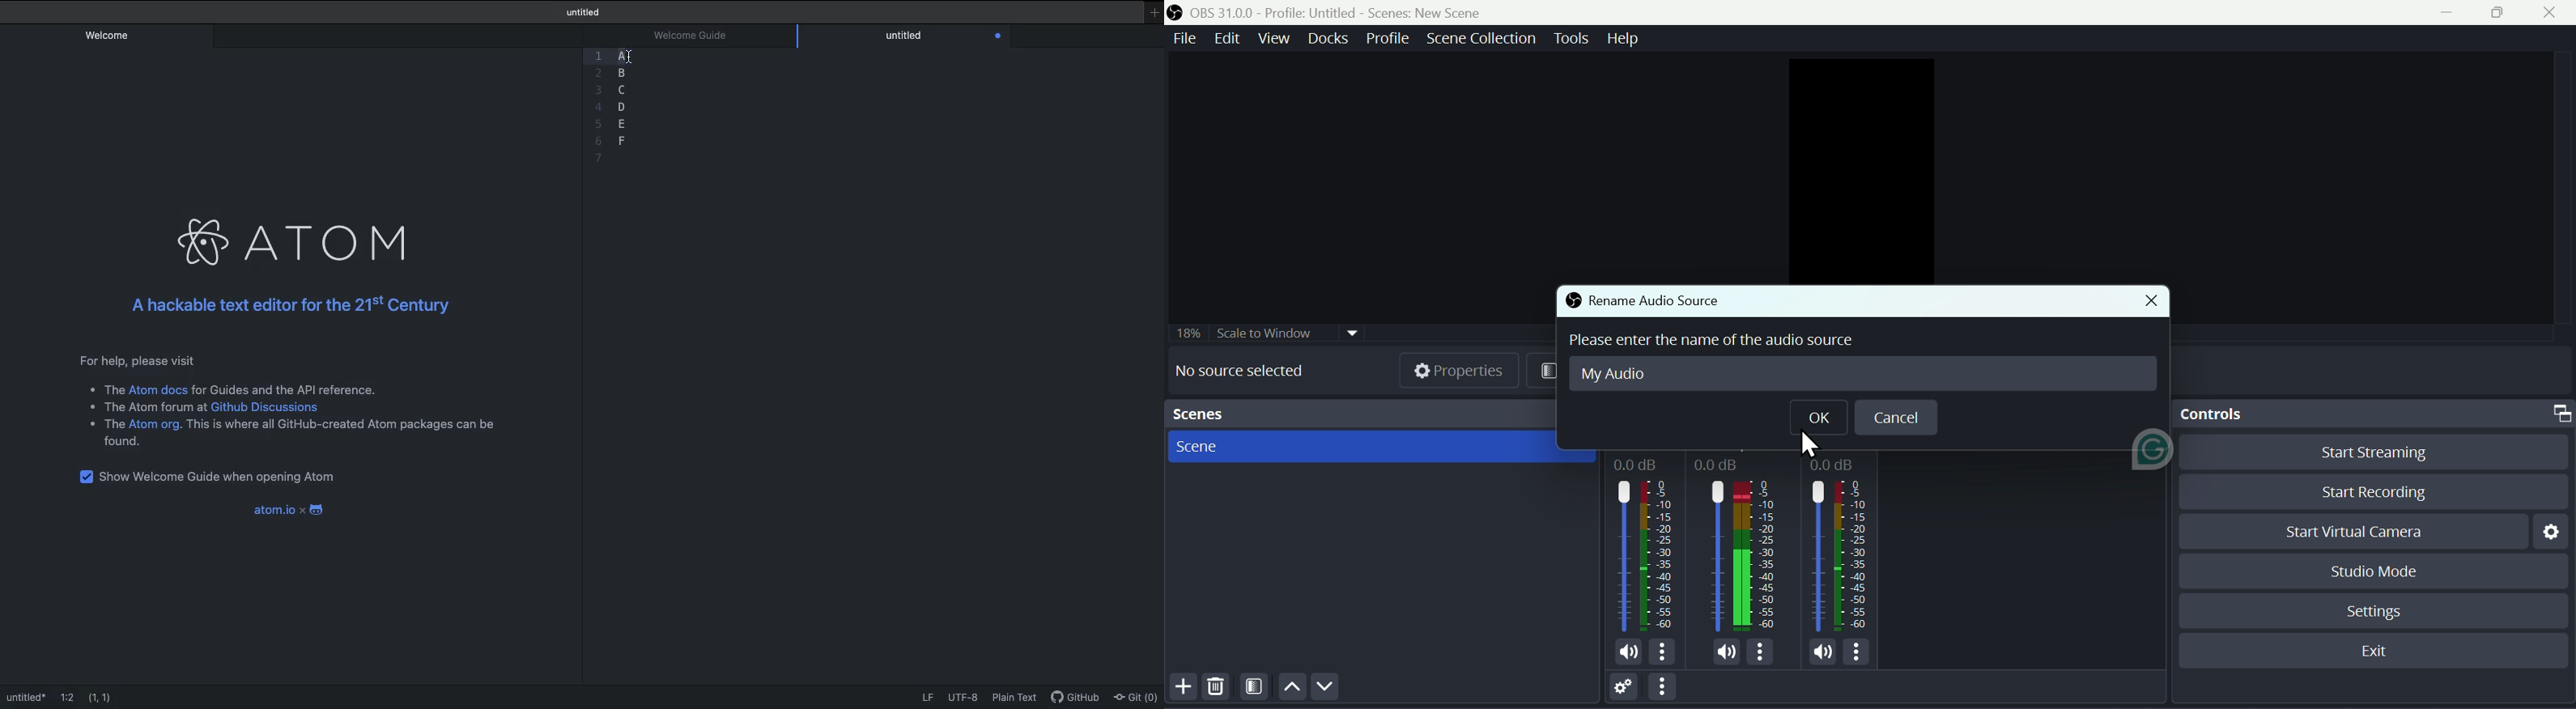 This screenshot has height=728, width=2576. What do you see at coordinates (597, 90) in the screenshot?
I see `3` at bounding box center [597, 90].